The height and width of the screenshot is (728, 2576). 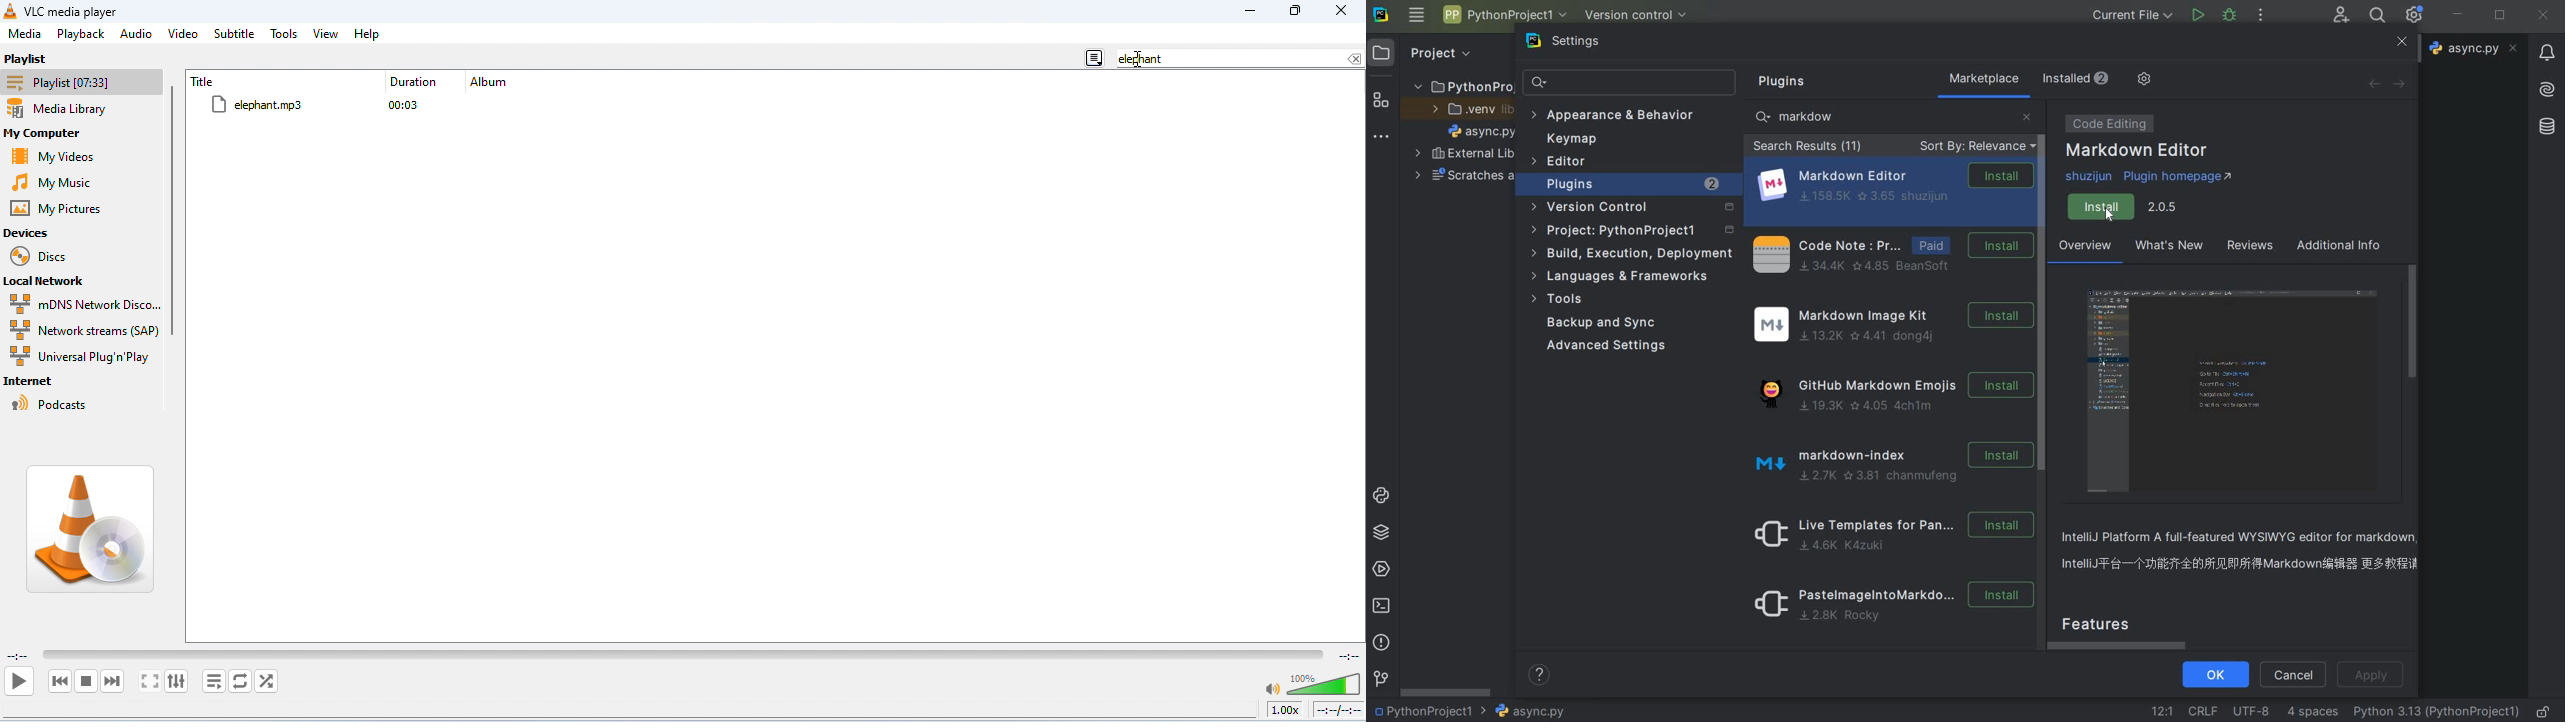 What do you see at coordinates (1804, 116) in the screenshot?
I see `markdown` at bounding box center [1804, 116].